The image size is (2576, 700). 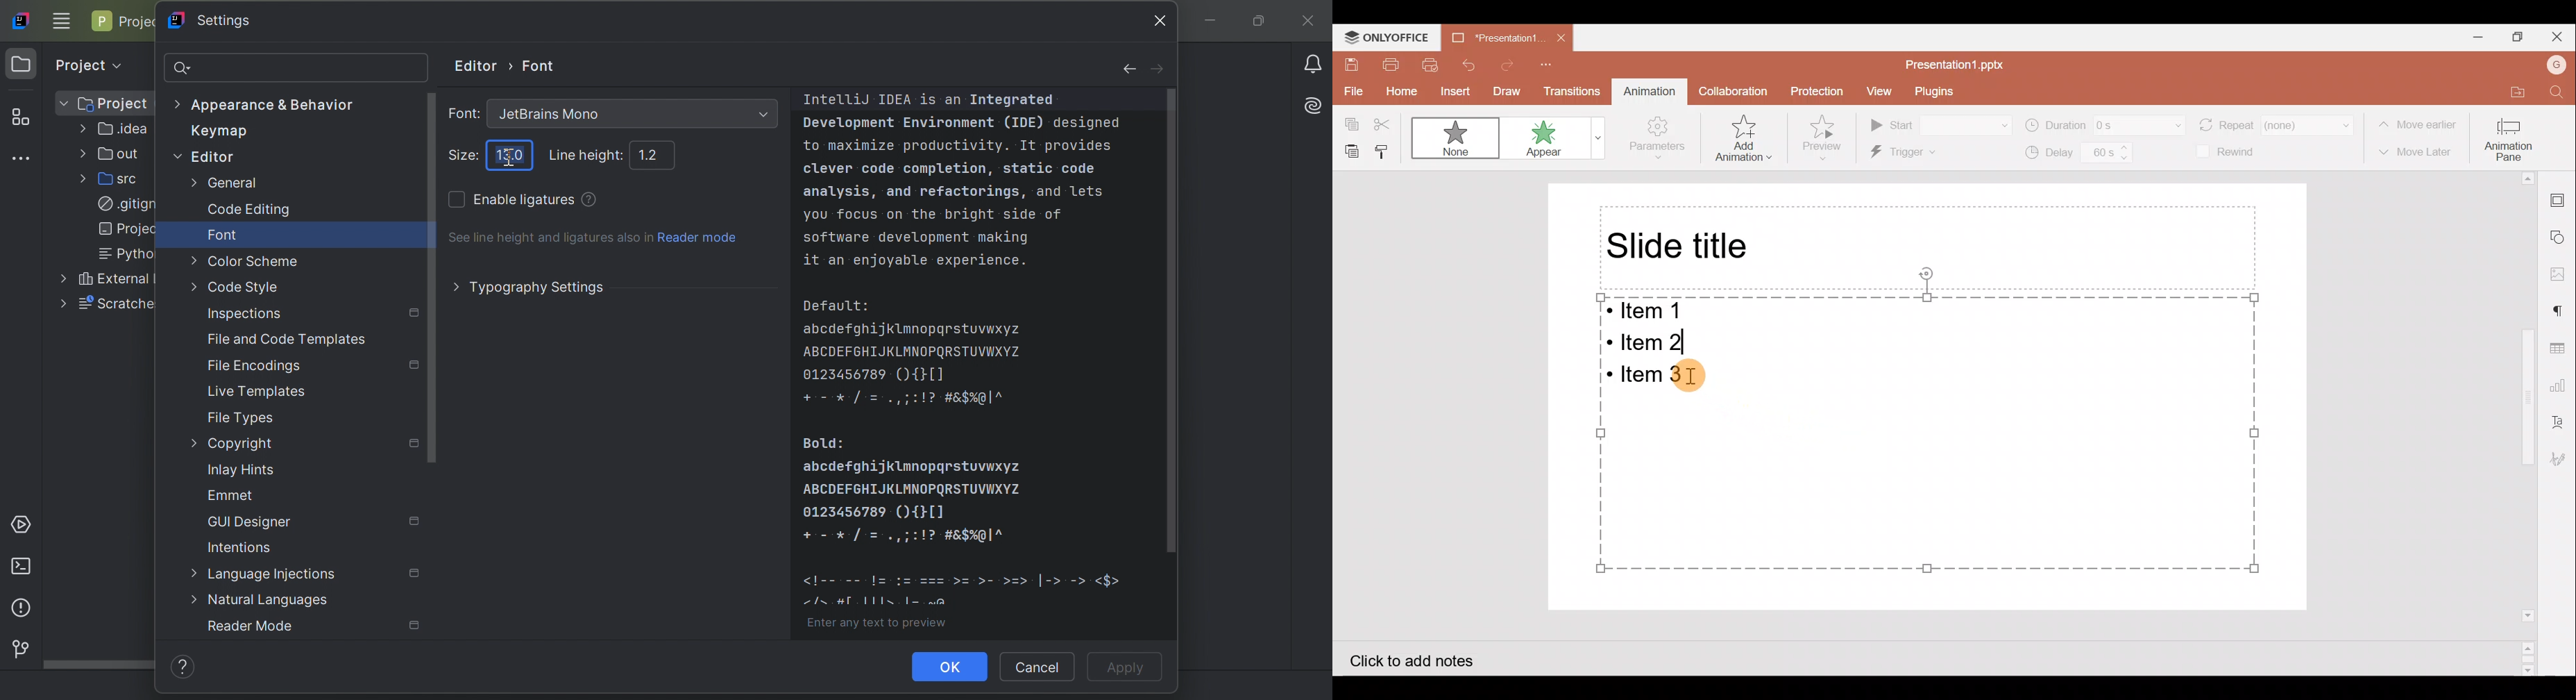 I want to click on Save, so click(x=1351, y=65).